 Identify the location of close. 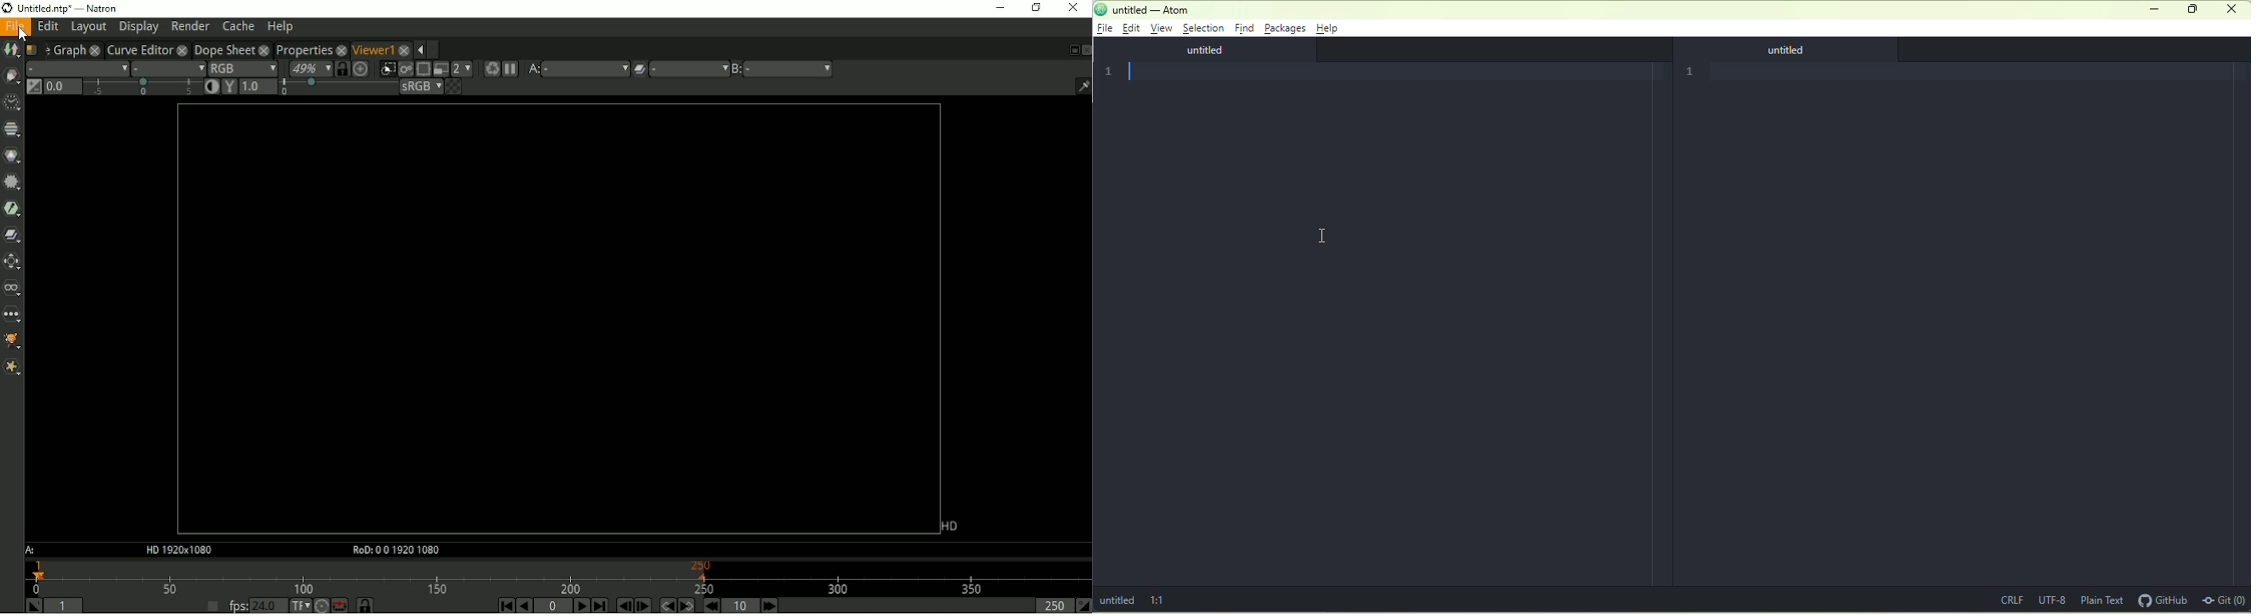
(341, 49).